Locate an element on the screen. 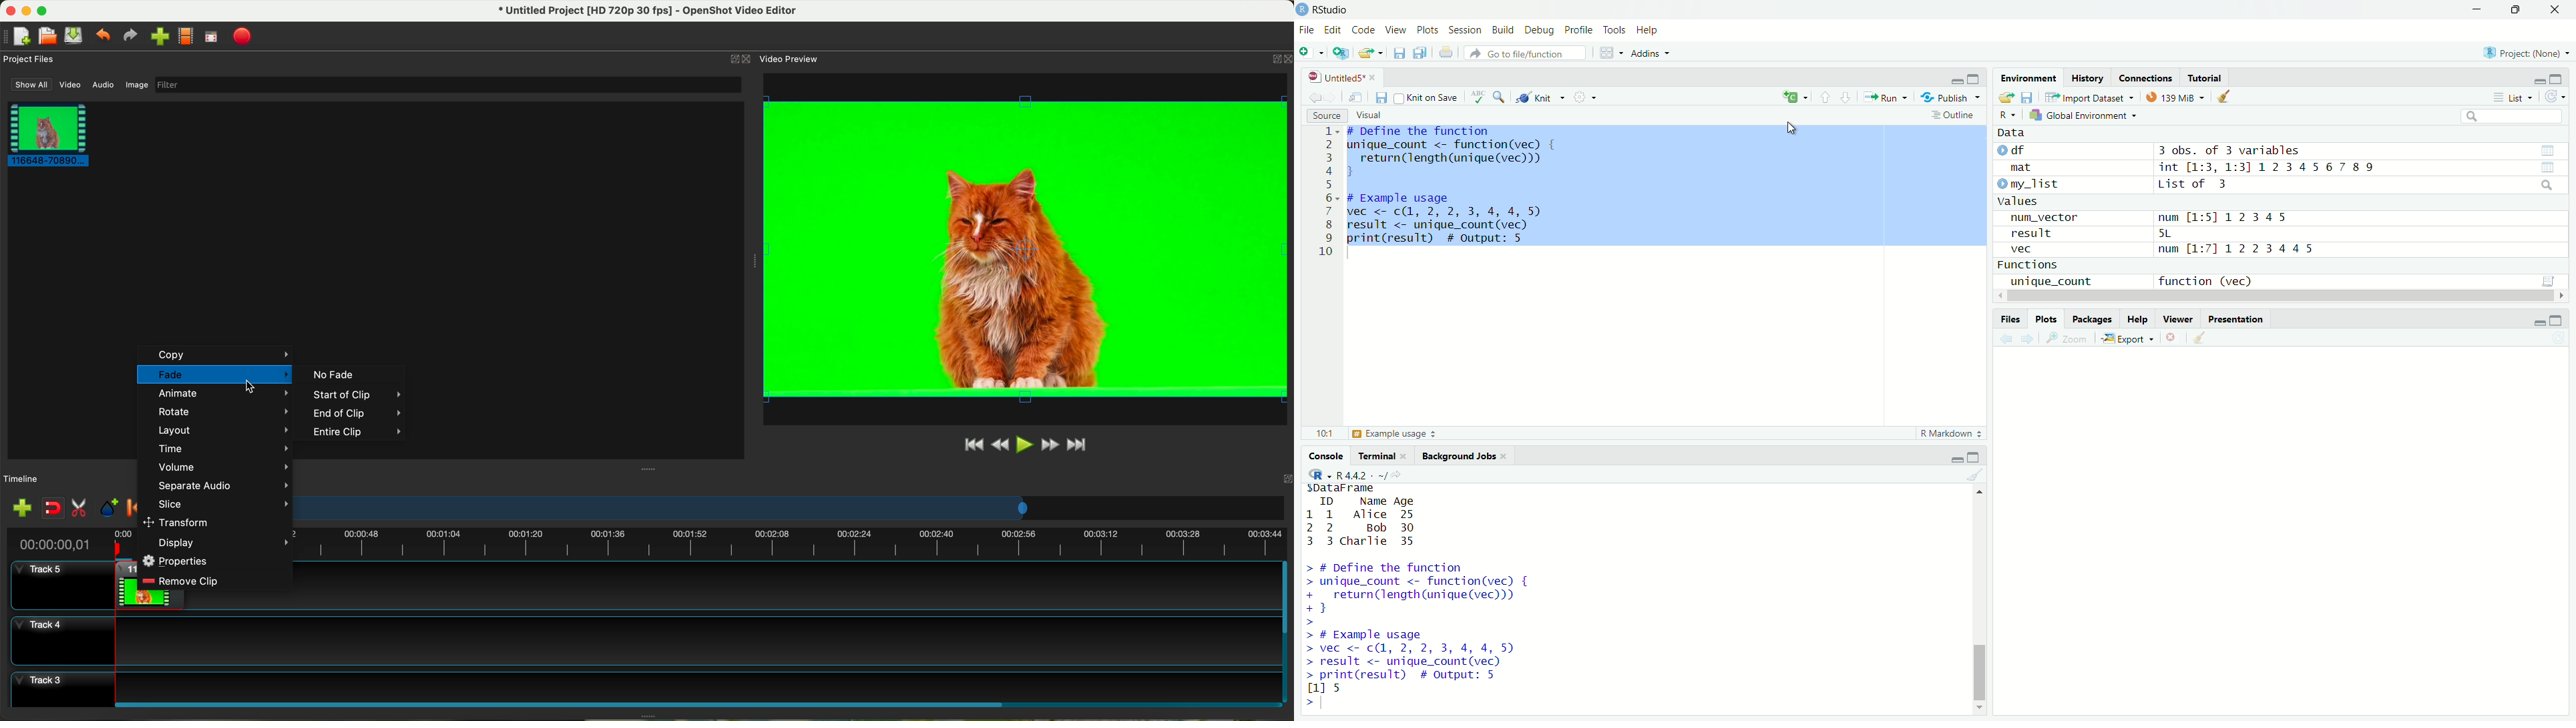  workspace panes is located at coordinates (1606, 53).